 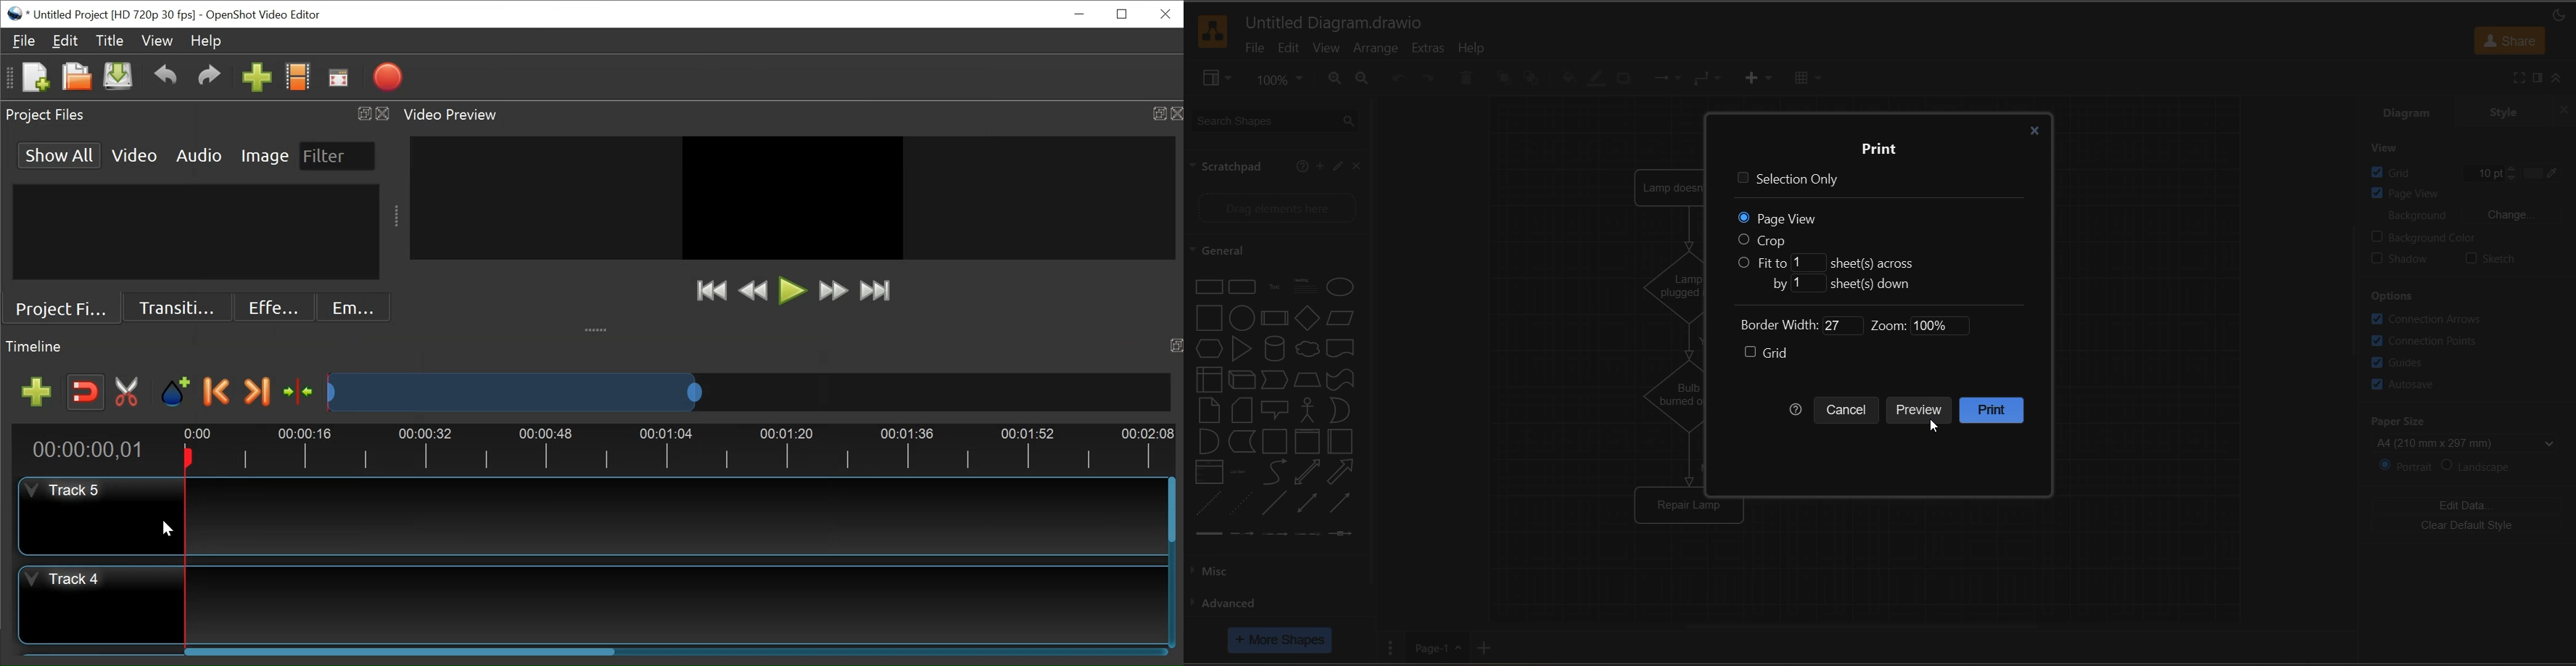 I want to click on grid, so click(x=2465, y=170).